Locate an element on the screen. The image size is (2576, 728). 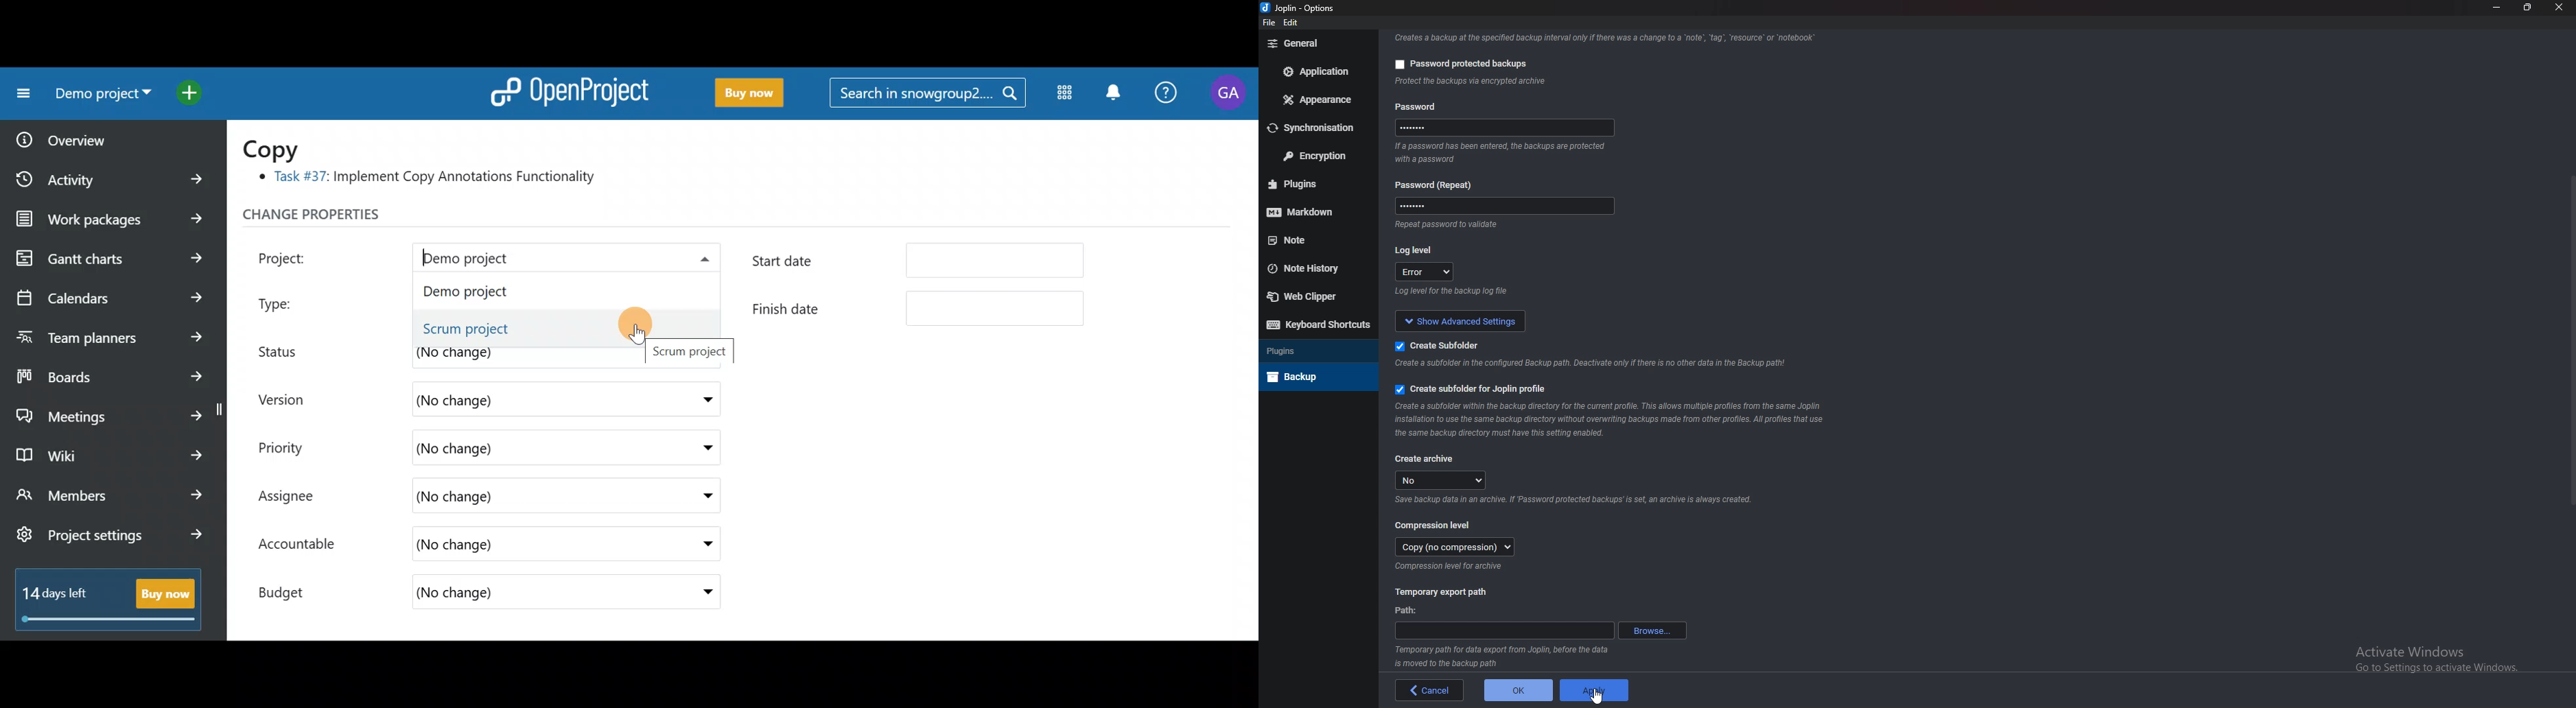
info is located at coordinates (1540, 82).